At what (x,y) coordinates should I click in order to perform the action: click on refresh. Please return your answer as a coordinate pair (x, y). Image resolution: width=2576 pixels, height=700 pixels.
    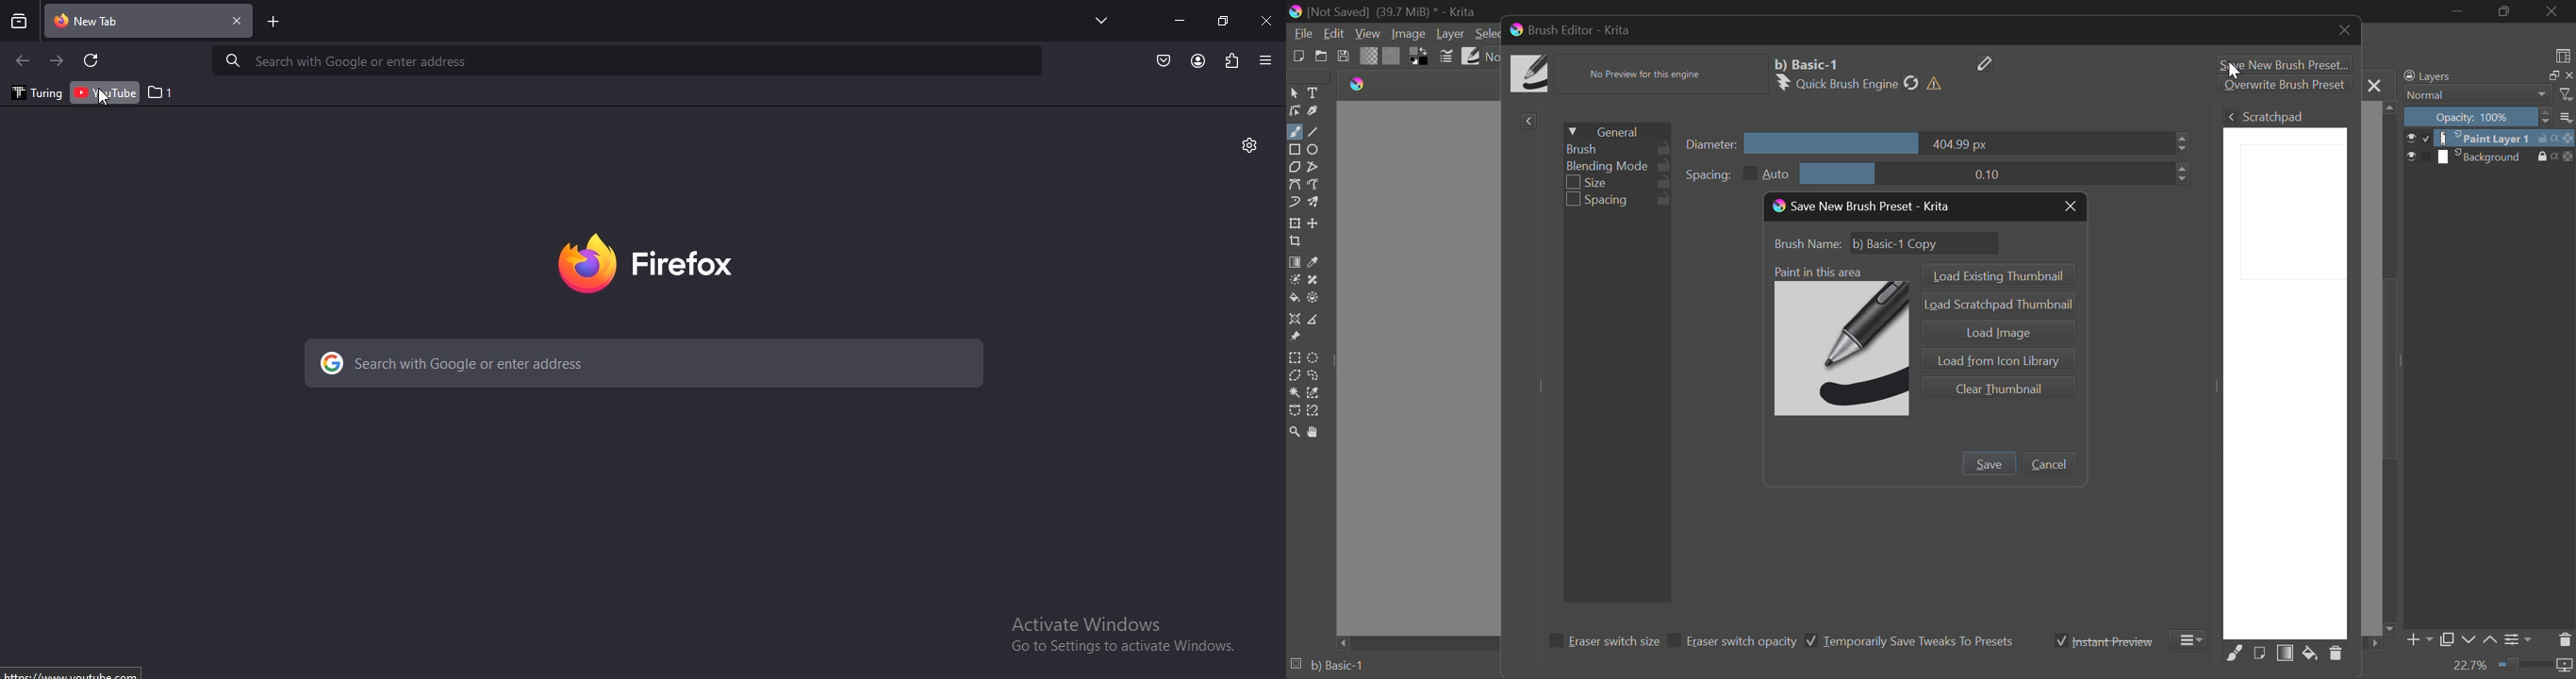
    Looking at the image, I should click on (92, 61).